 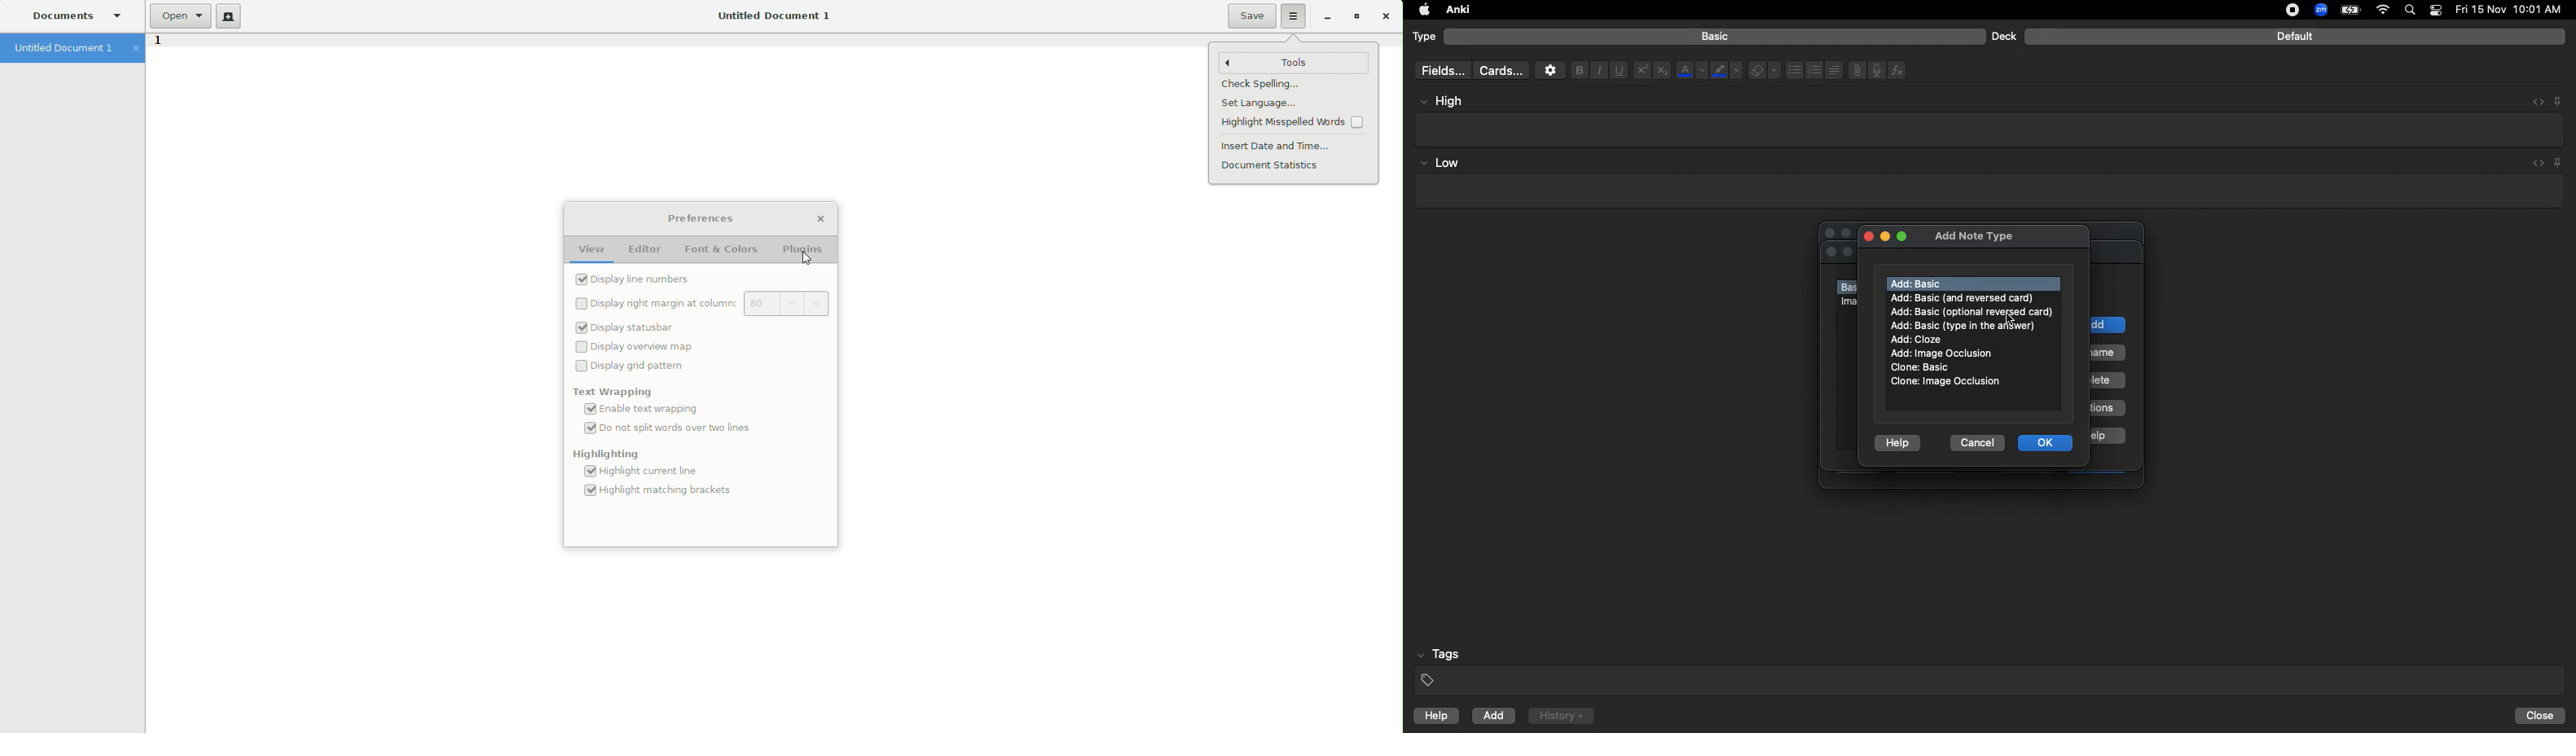 I want to click on -, so click(x=782, y=302).